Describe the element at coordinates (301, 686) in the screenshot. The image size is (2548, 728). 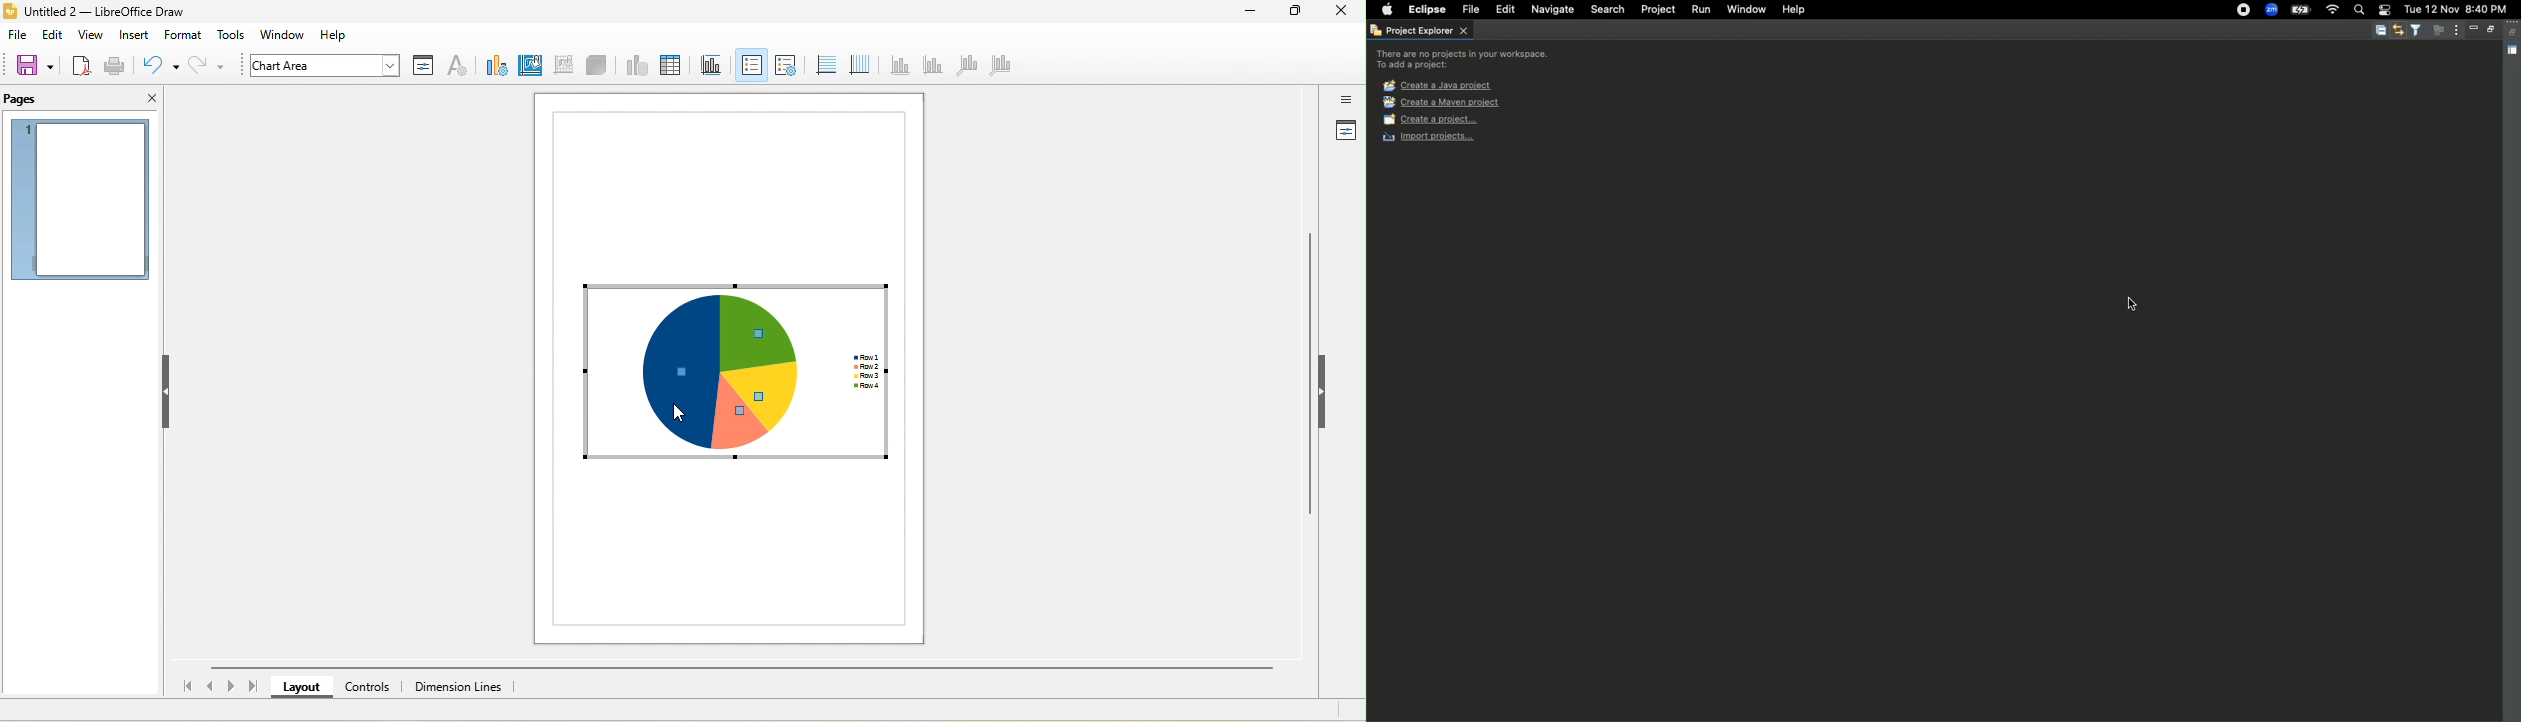
I see `layout` at that location.